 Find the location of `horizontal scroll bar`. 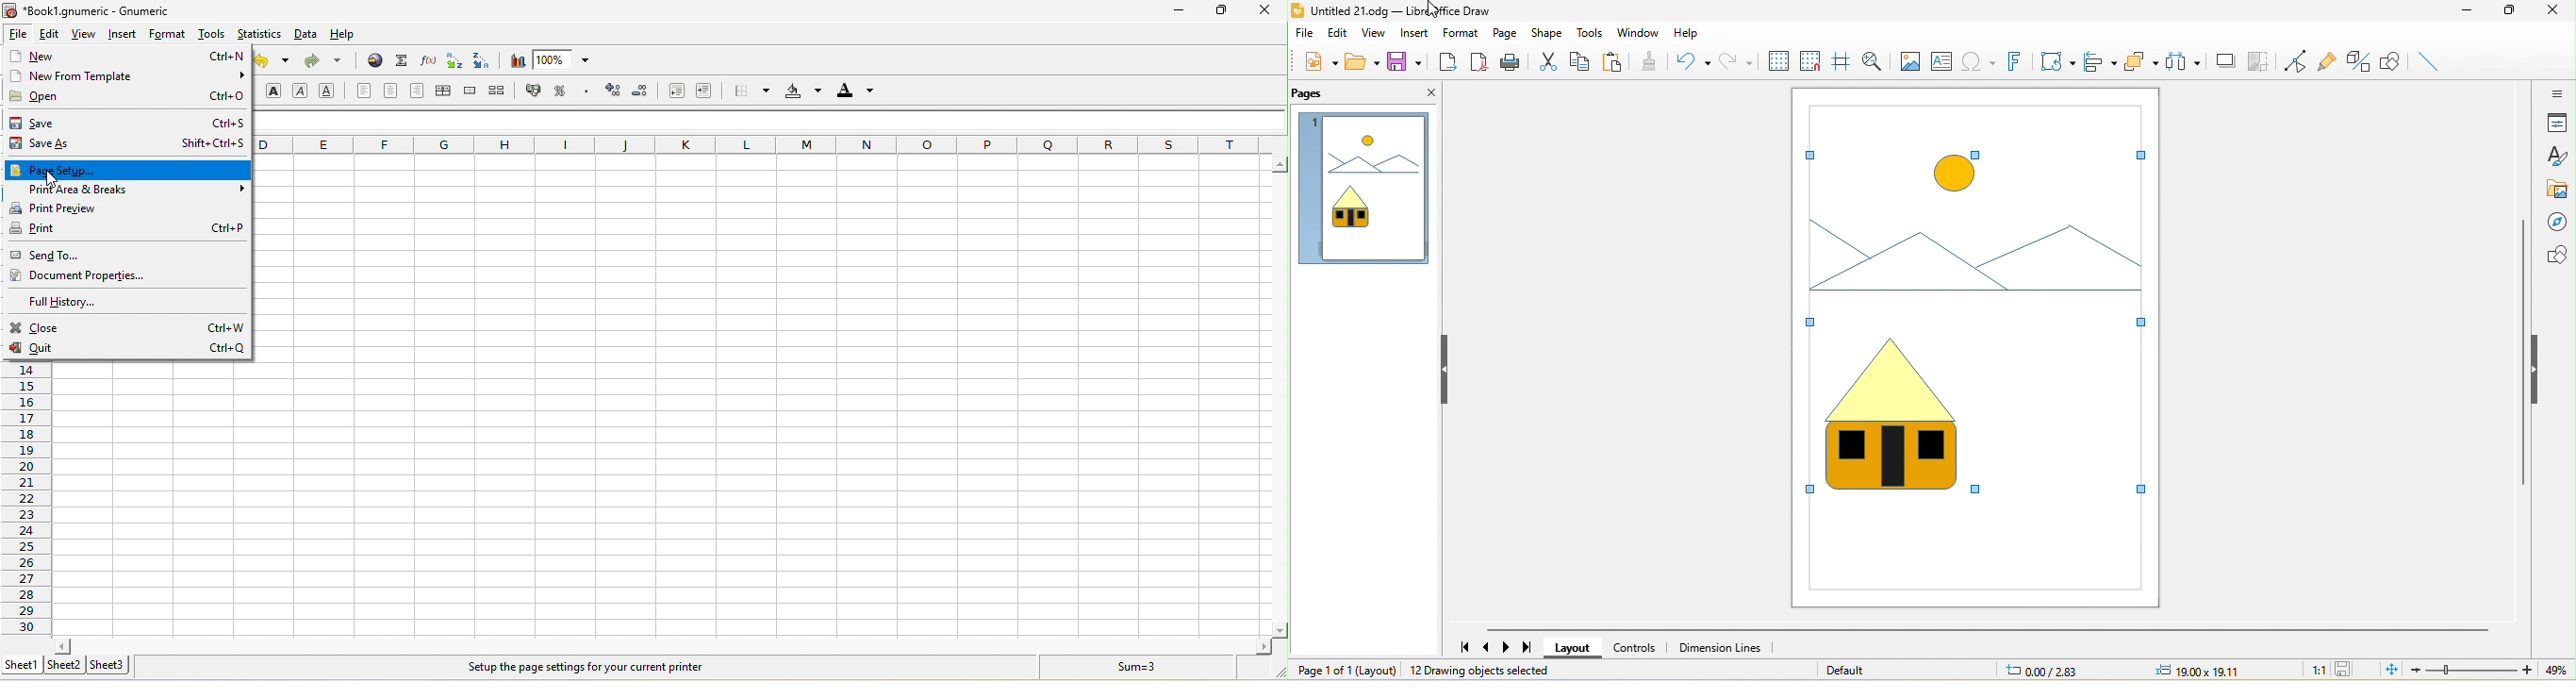

horizontal scroll bar is located at coordinates (660, 645).